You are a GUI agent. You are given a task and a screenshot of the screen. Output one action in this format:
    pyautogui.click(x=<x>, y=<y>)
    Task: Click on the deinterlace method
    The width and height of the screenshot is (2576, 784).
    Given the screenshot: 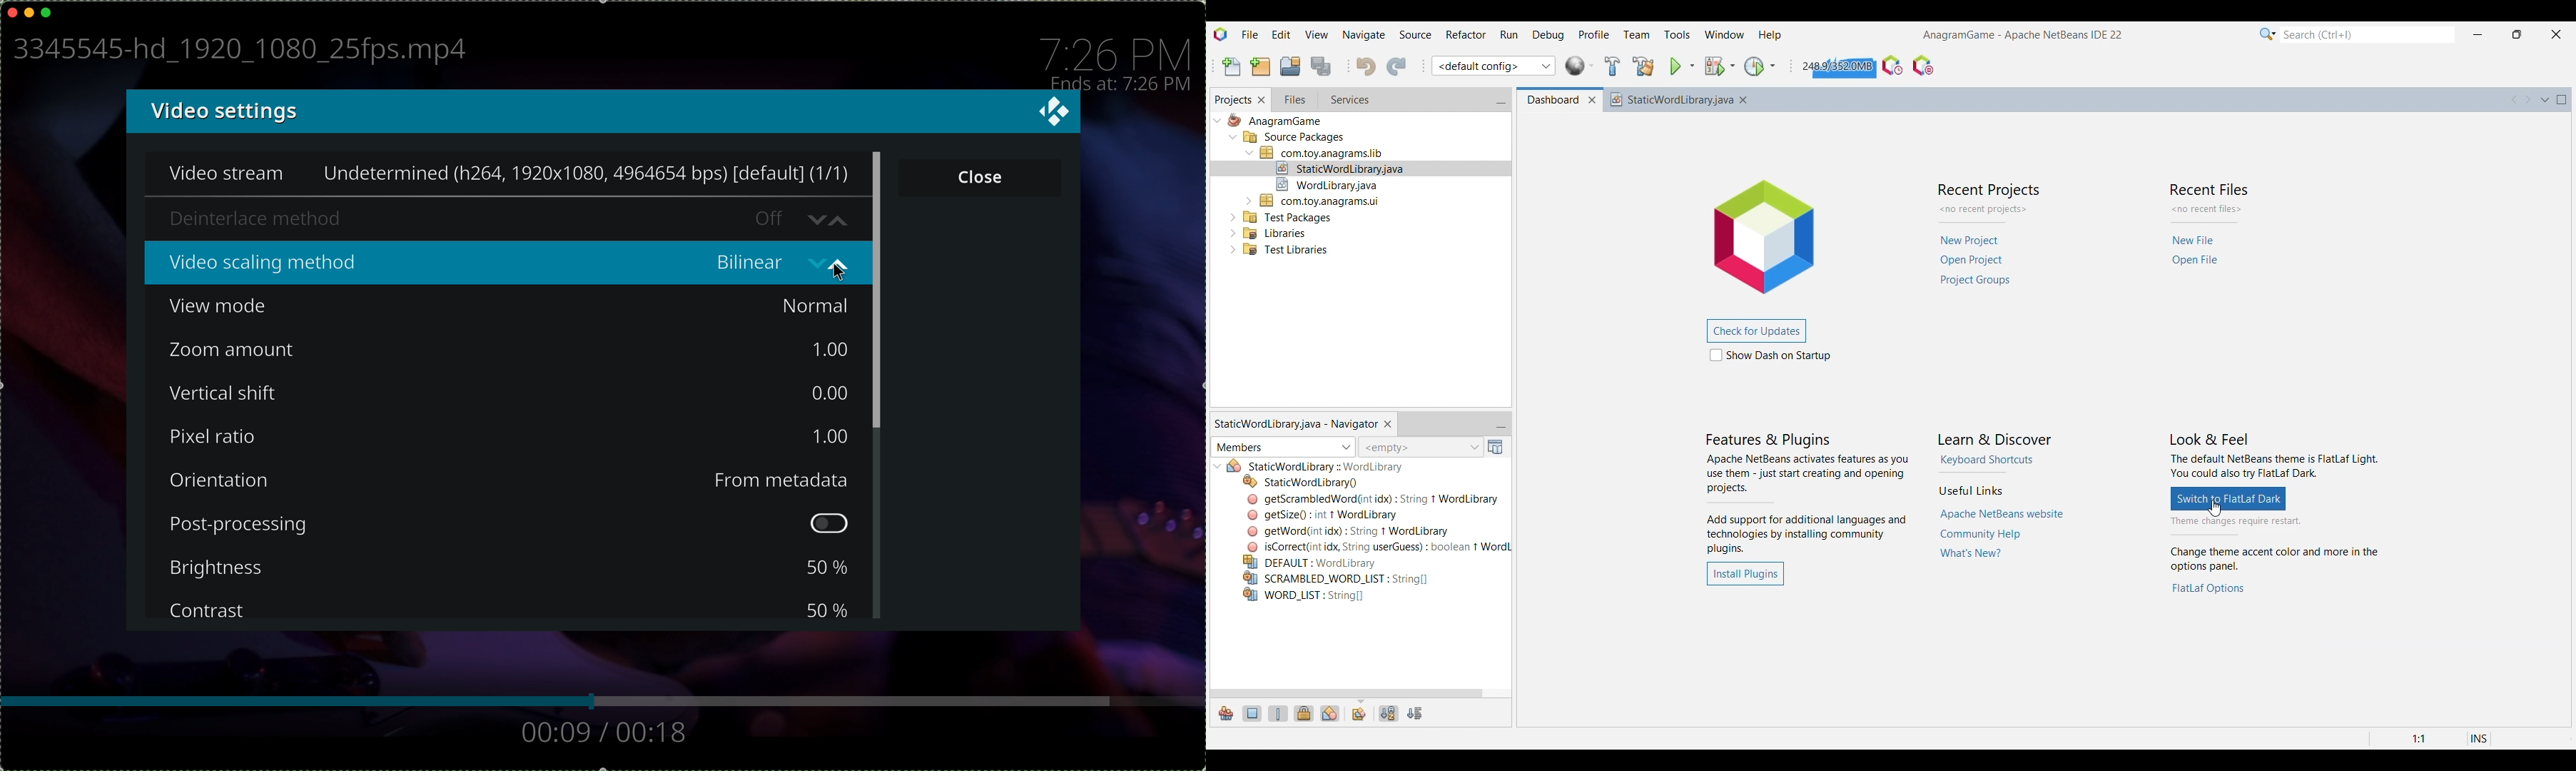 What is the action you would take?
    pyautogui.click(x=499, y=219)
    